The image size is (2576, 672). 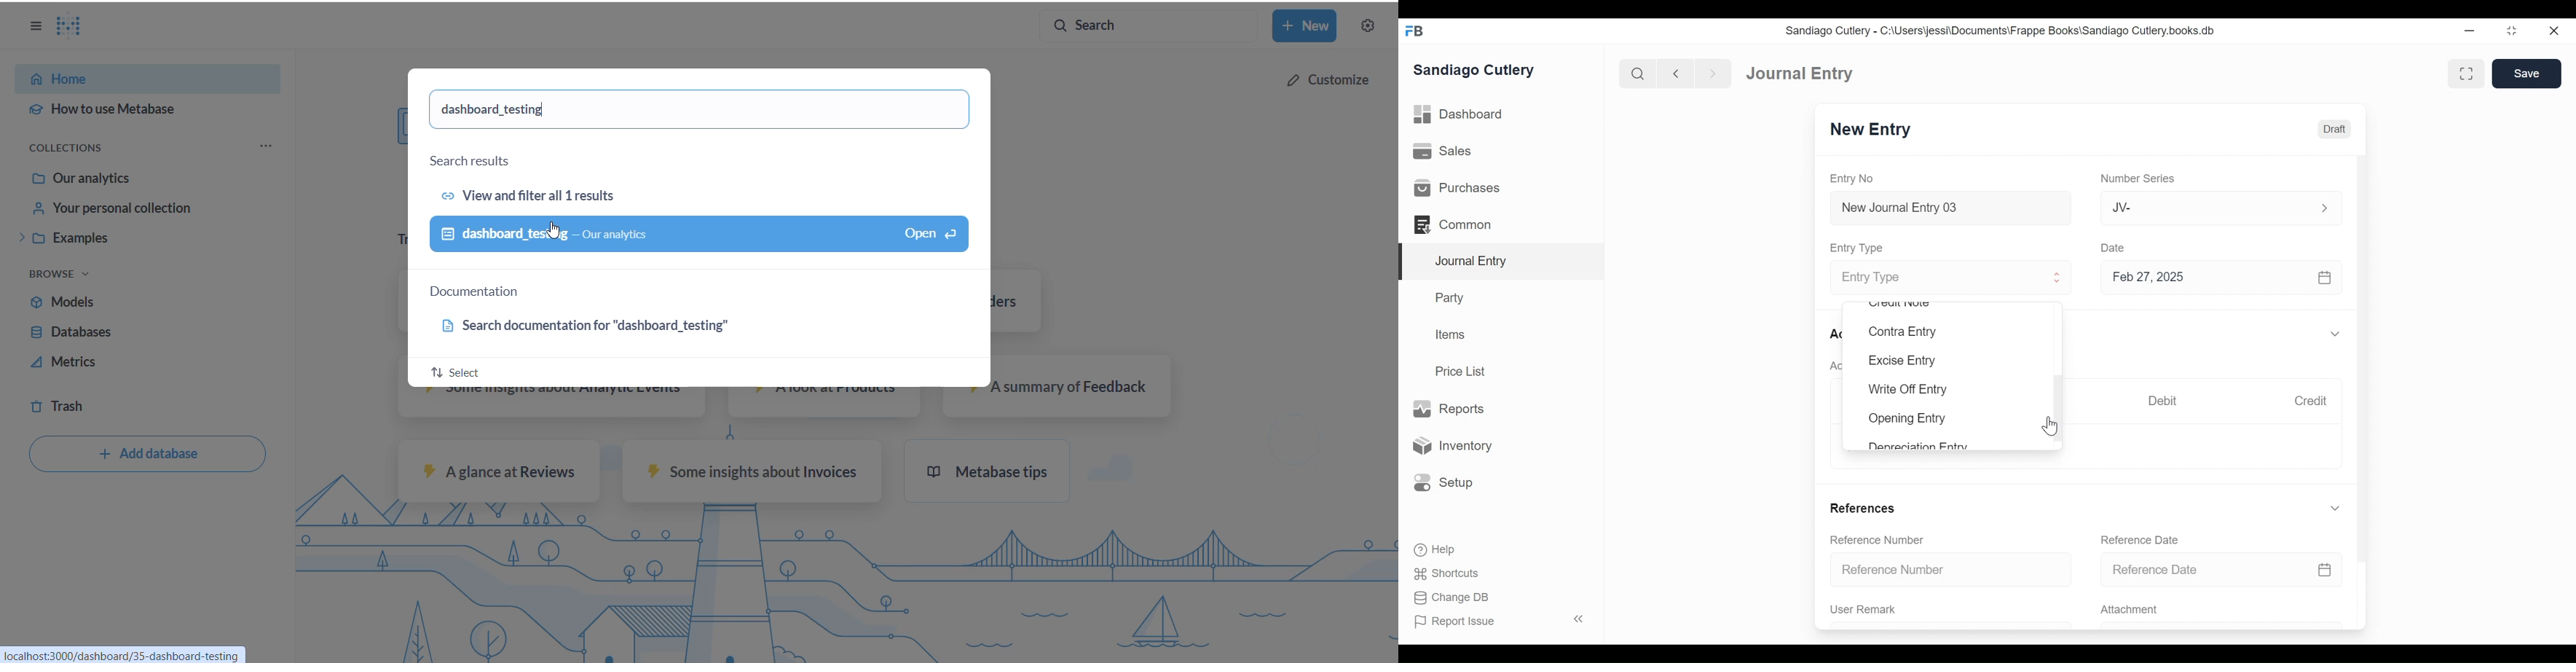 What do you see at coordinates (2137, 179) in the screenshot?
I see `Number Series` at bounding box center [2137, 179].